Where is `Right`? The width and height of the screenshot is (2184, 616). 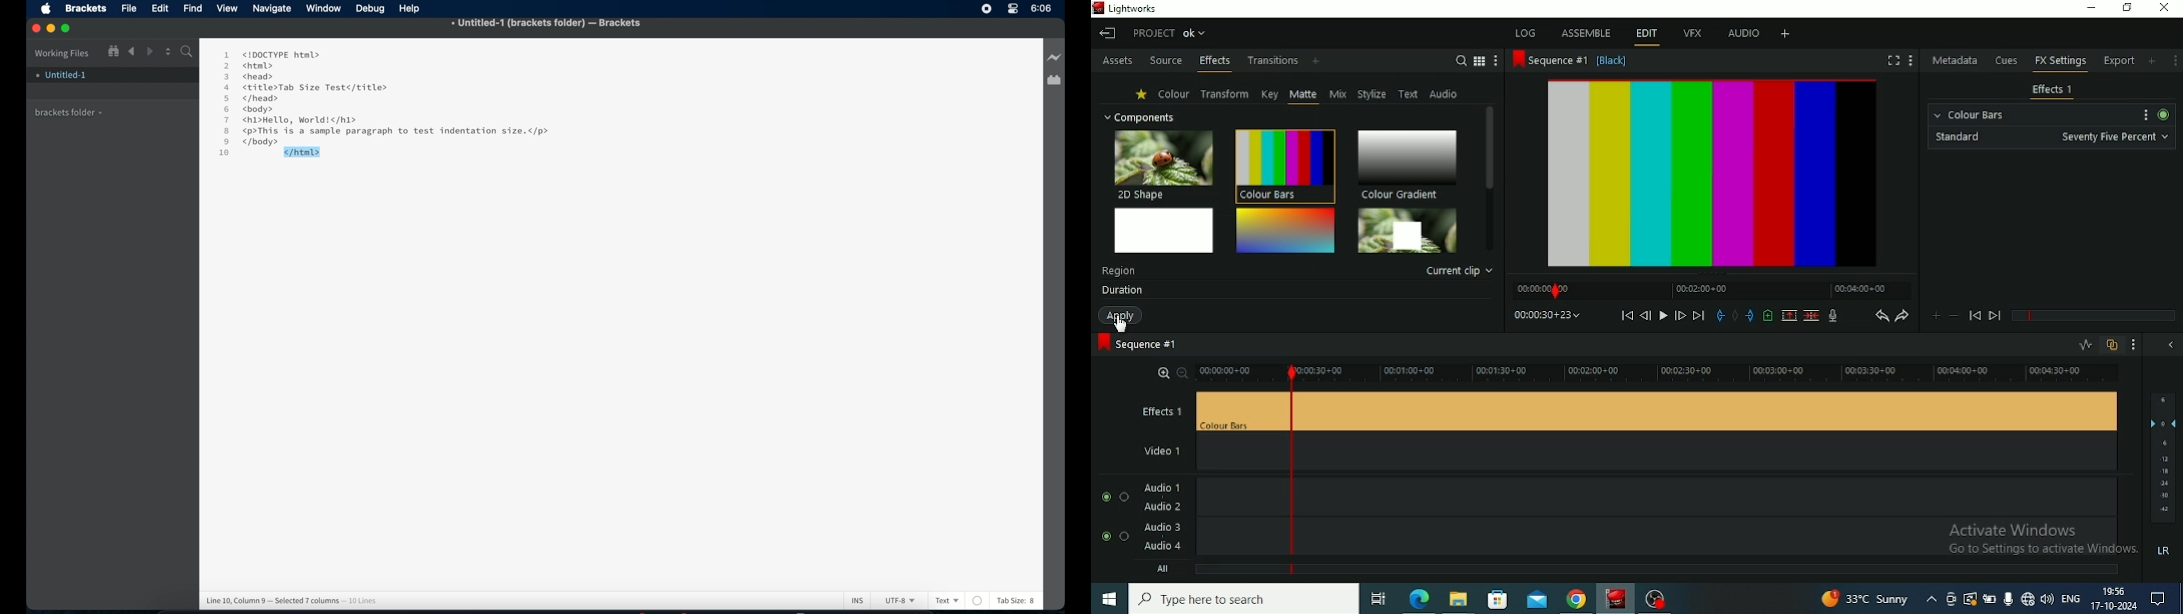
Right is located at coordinates (151, 51).